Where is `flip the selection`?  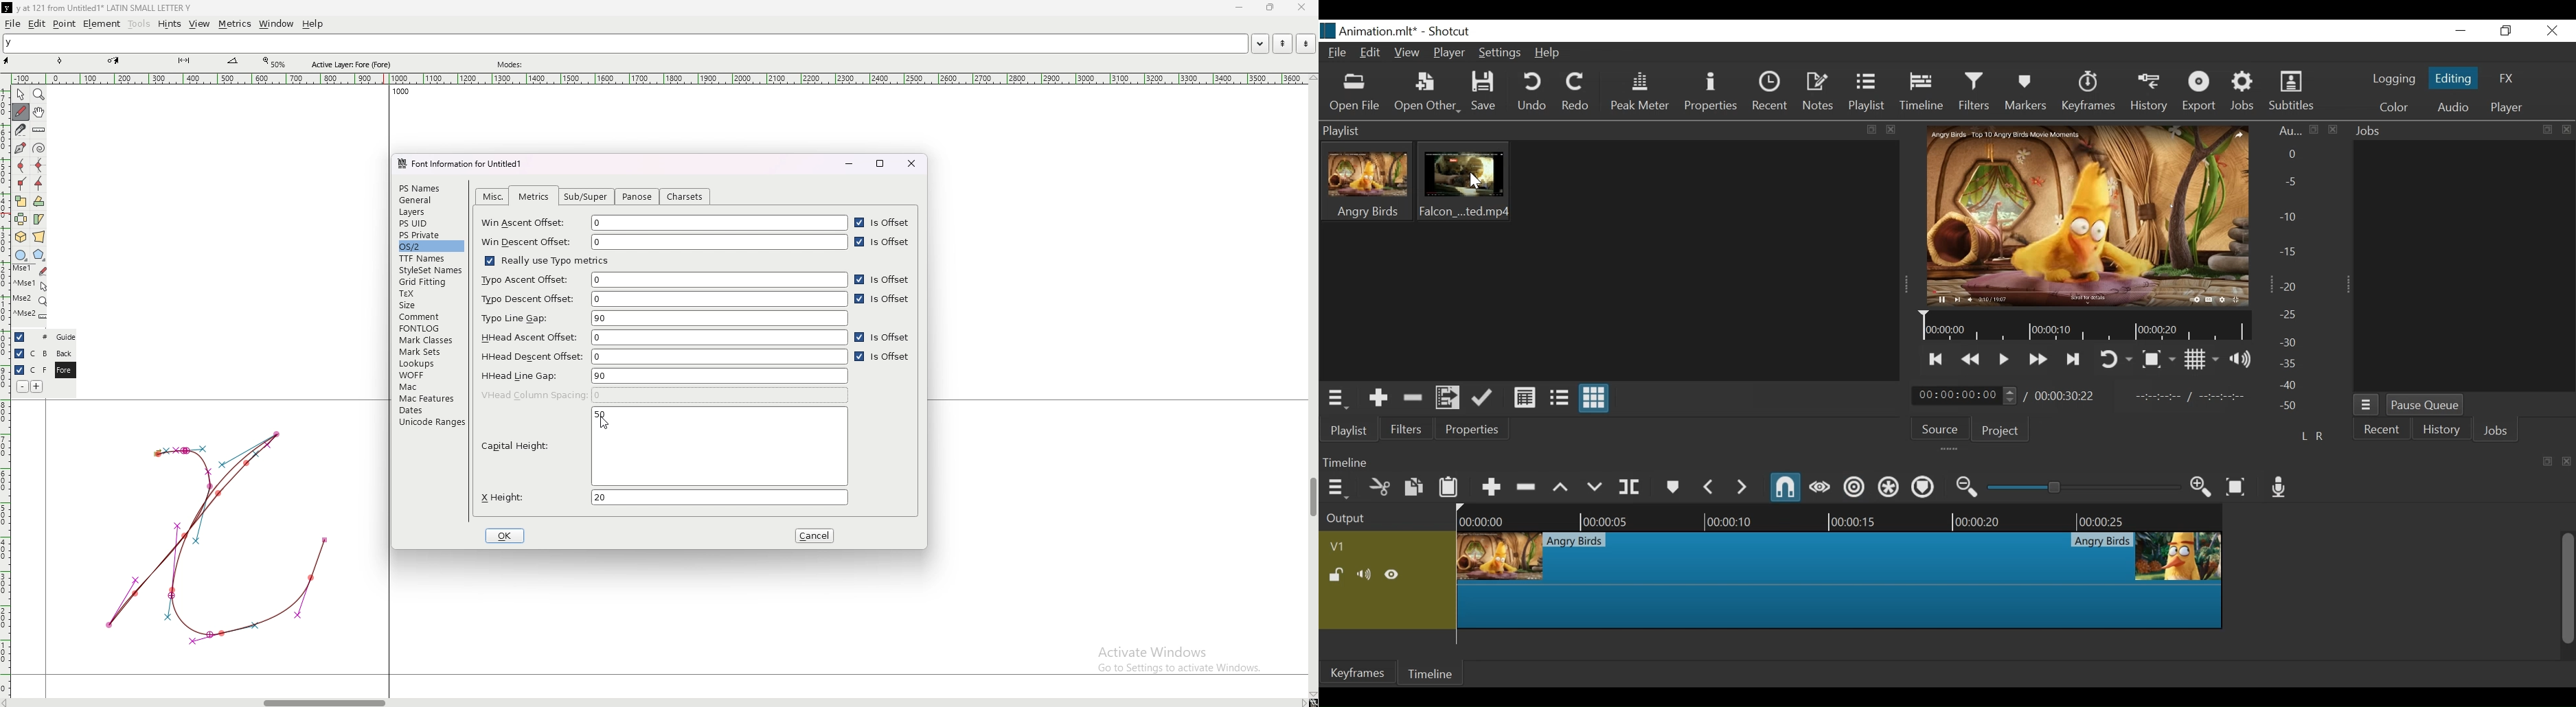 flip the selection is located at coordinates (21, 219).